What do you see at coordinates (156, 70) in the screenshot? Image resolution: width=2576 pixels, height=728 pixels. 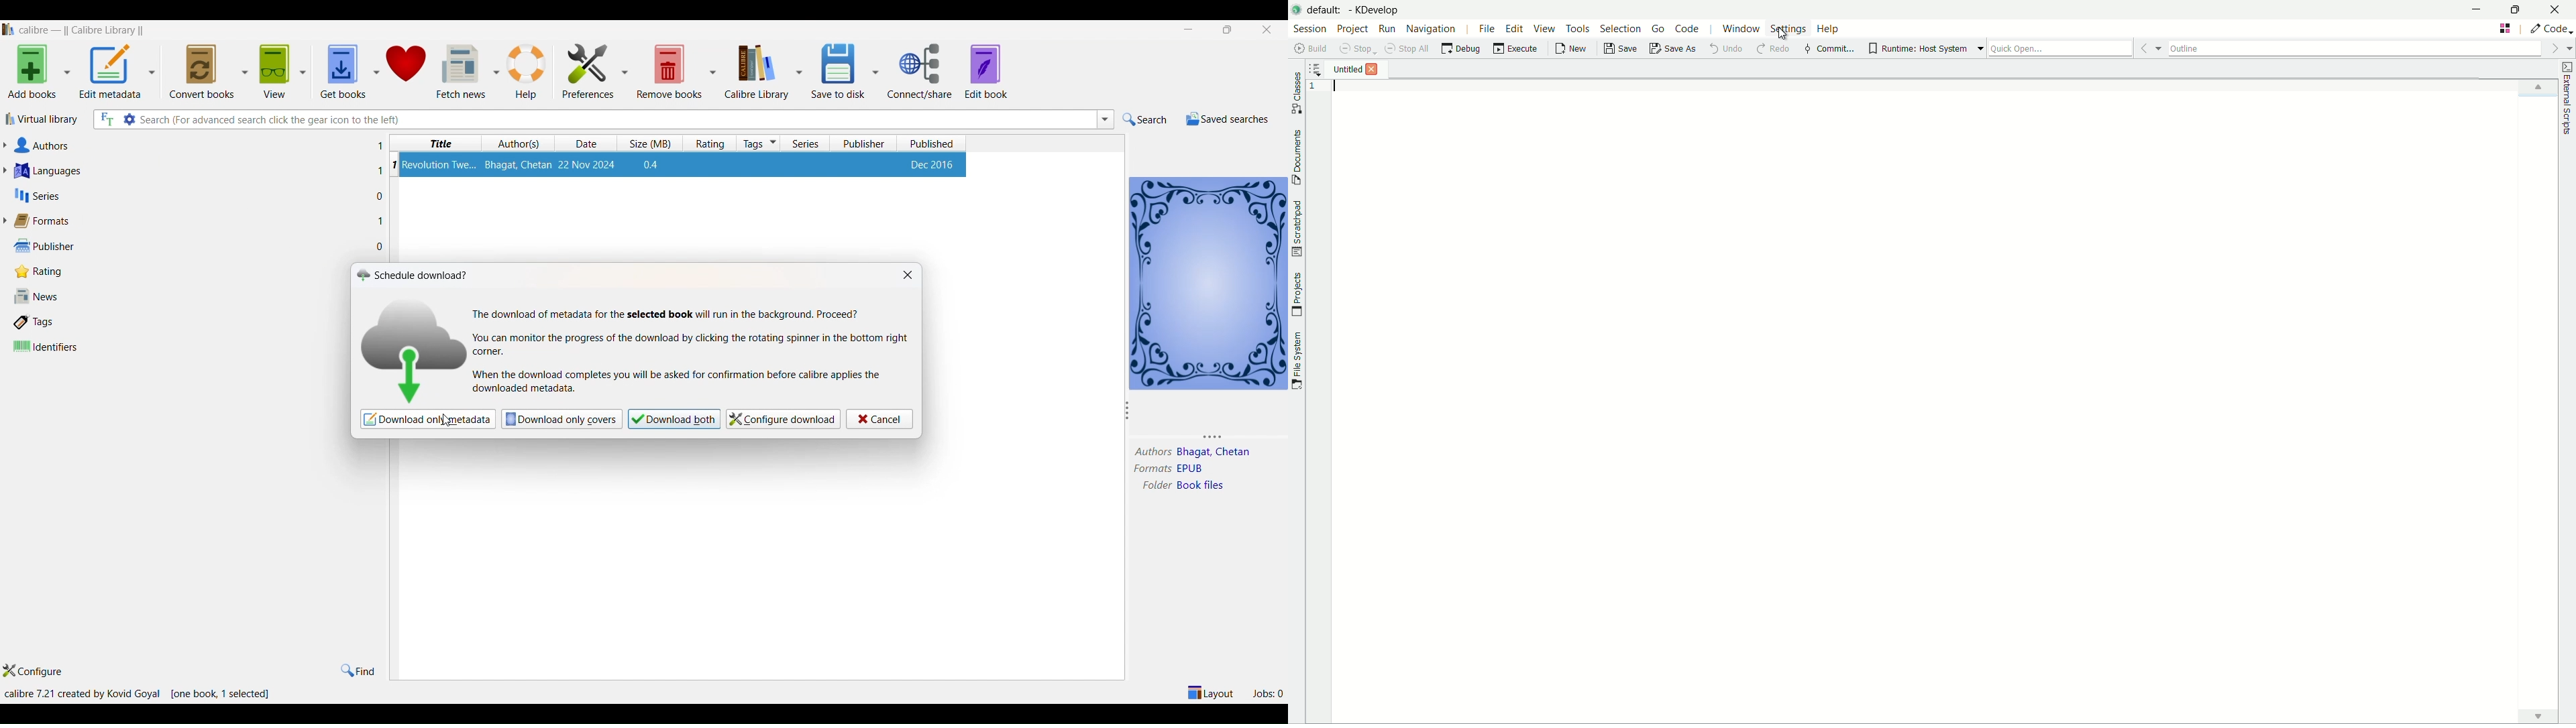 I see `metadata options dropdown button` at bounding box center [156, 70].